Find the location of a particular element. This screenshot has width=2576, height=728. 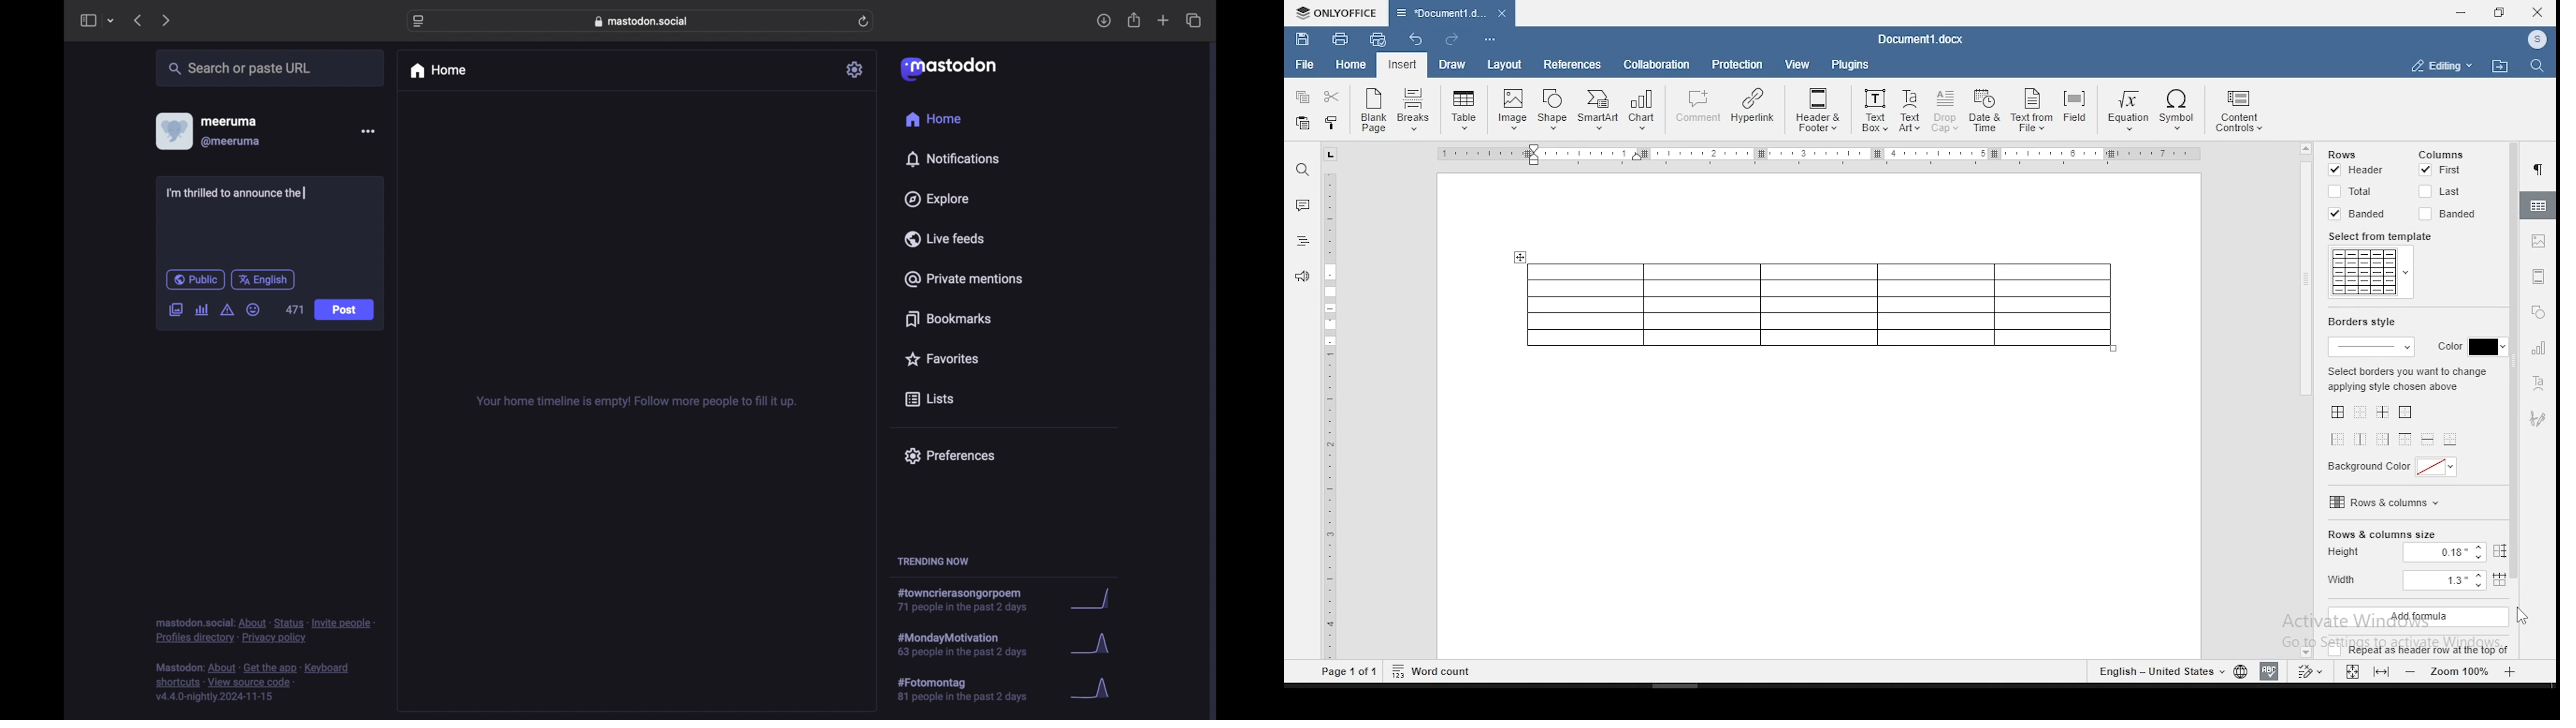

refresh is located at coordinates (863, 21).